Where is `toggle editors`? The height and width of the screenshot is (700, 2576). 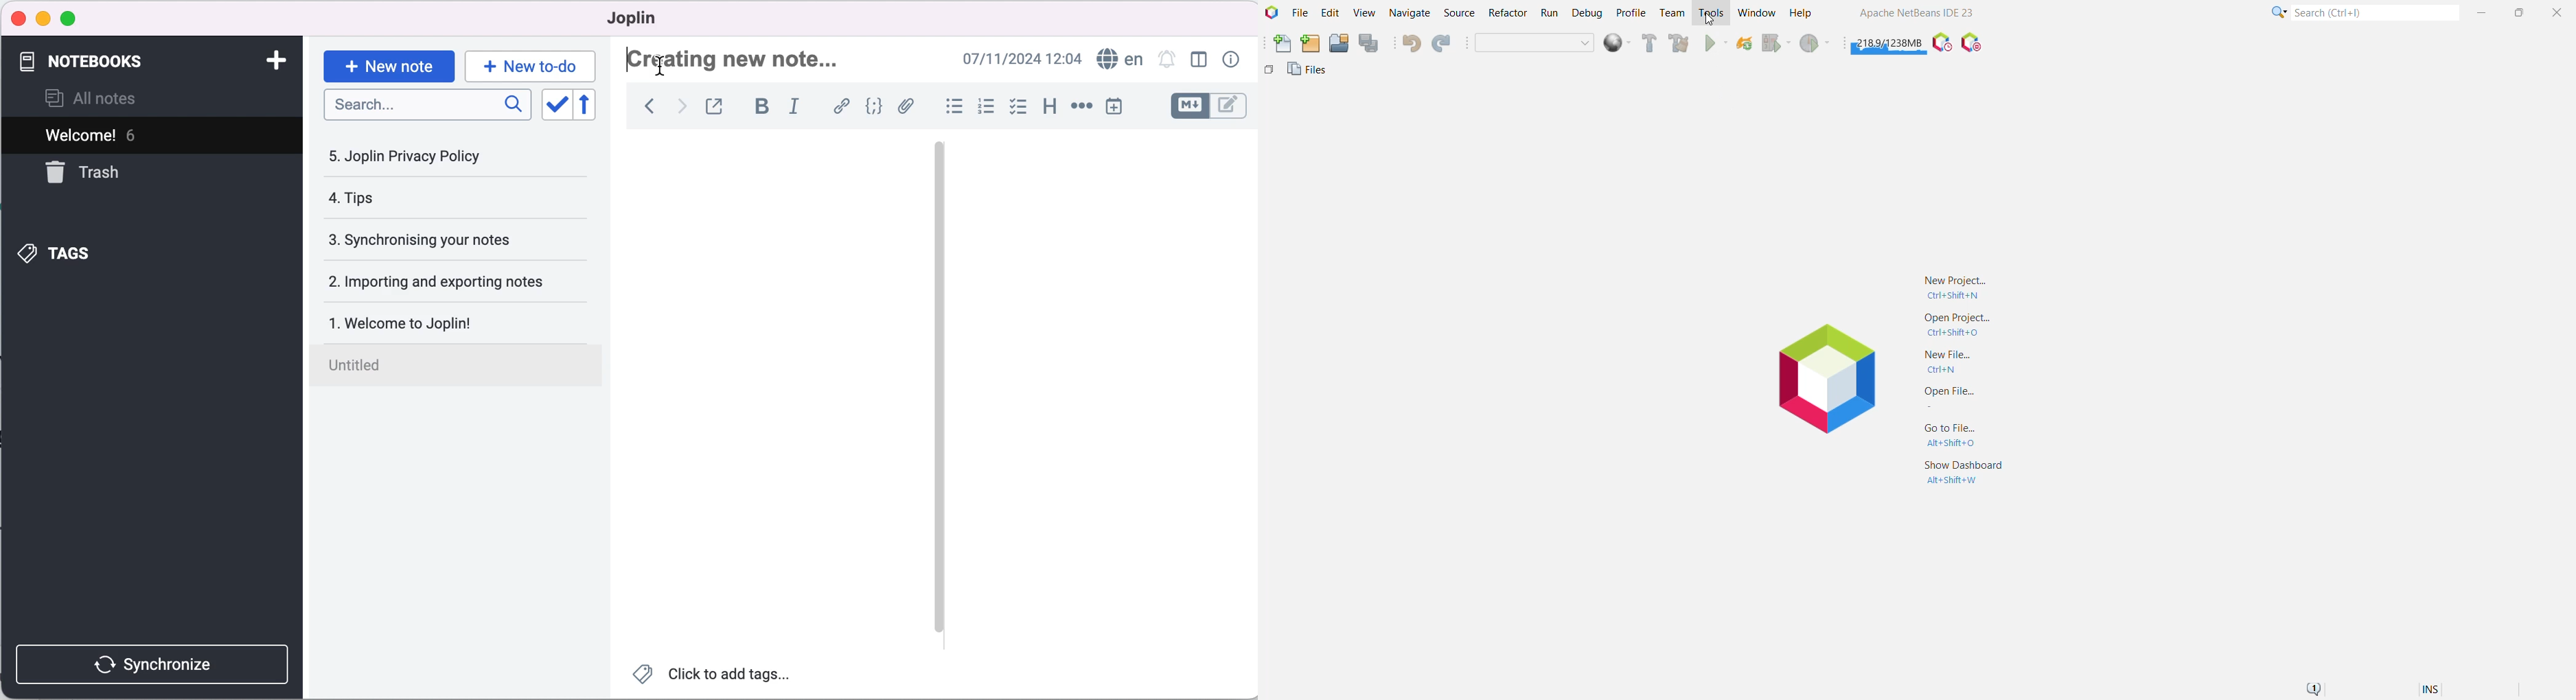 toggle editors is located at coordinates (1204, 106).